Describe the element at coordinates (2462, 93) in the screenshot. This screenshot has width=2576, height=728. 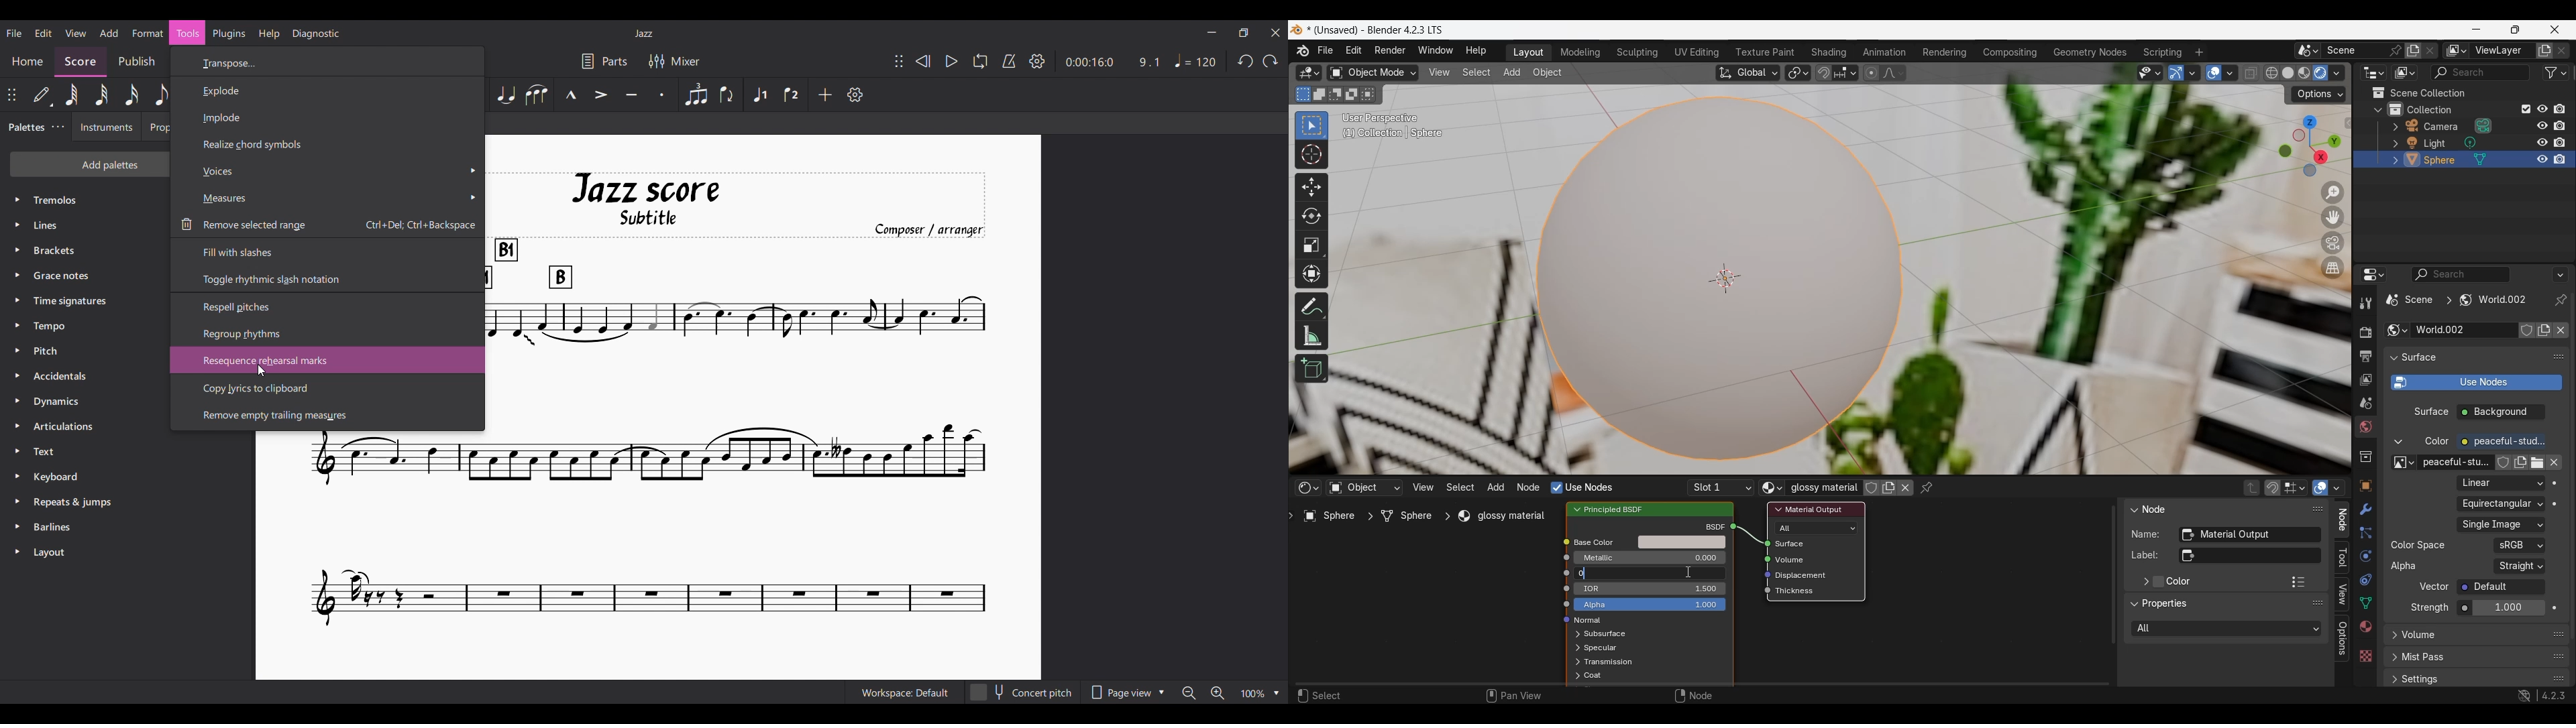
I see `Scene collection` at that location.